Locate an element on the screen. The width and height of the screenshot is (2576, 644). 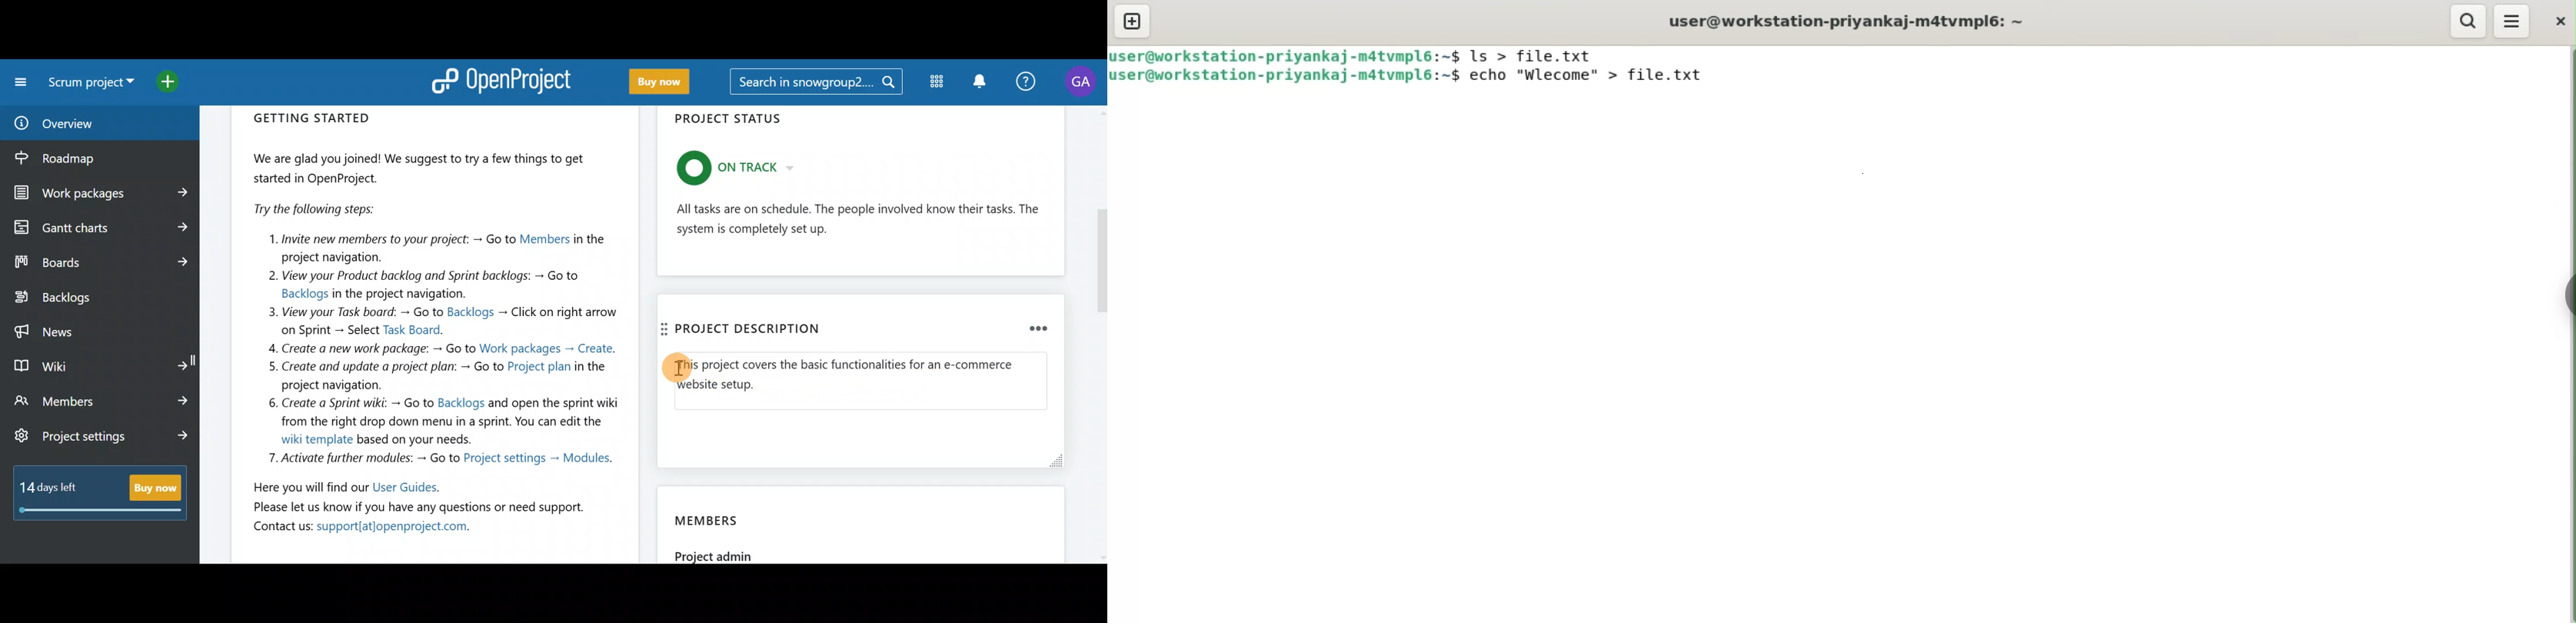
Gantt charts is located at coordinates (98, 226).